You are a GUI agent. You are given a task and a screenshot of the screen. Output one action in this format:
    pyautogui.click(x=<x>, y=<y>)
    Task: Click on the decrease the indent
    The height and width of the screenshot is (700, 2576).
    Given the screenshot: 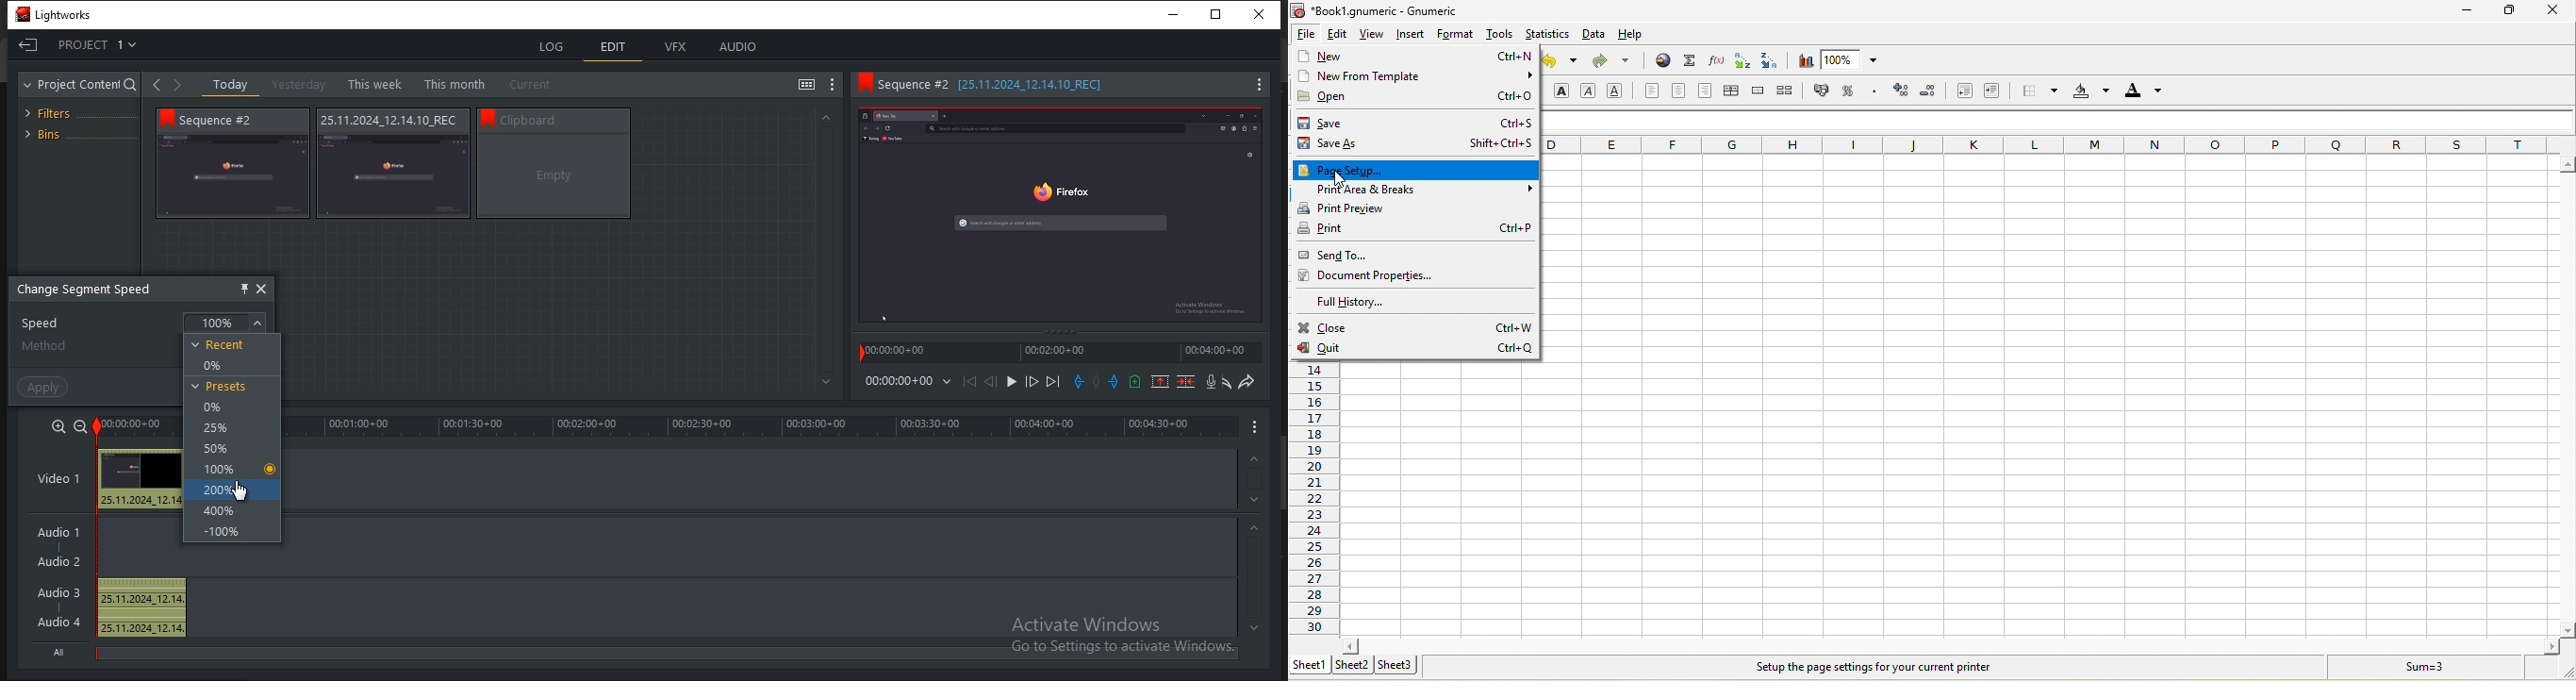 What is the action you would take?
    pyautogui.click(x=1960, y=91)
    